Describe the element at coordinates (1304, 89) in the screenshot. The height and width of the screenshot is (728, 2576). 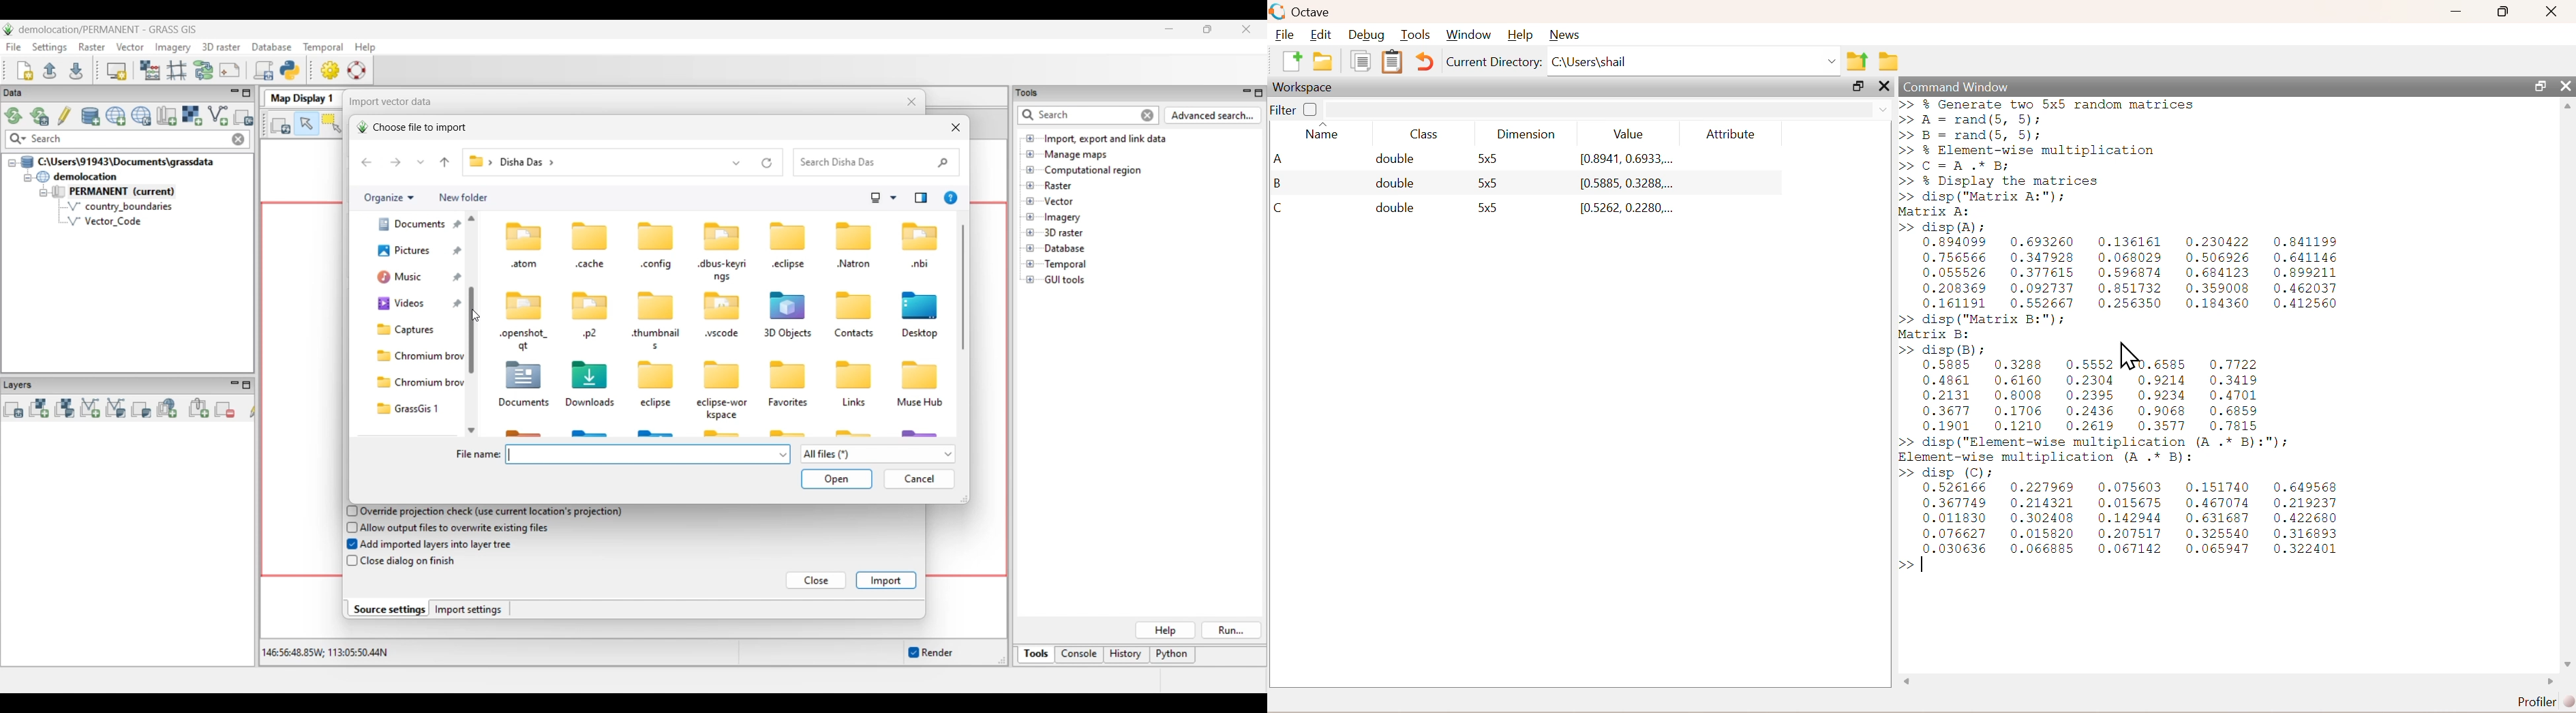
I see `Workspace` at that location.